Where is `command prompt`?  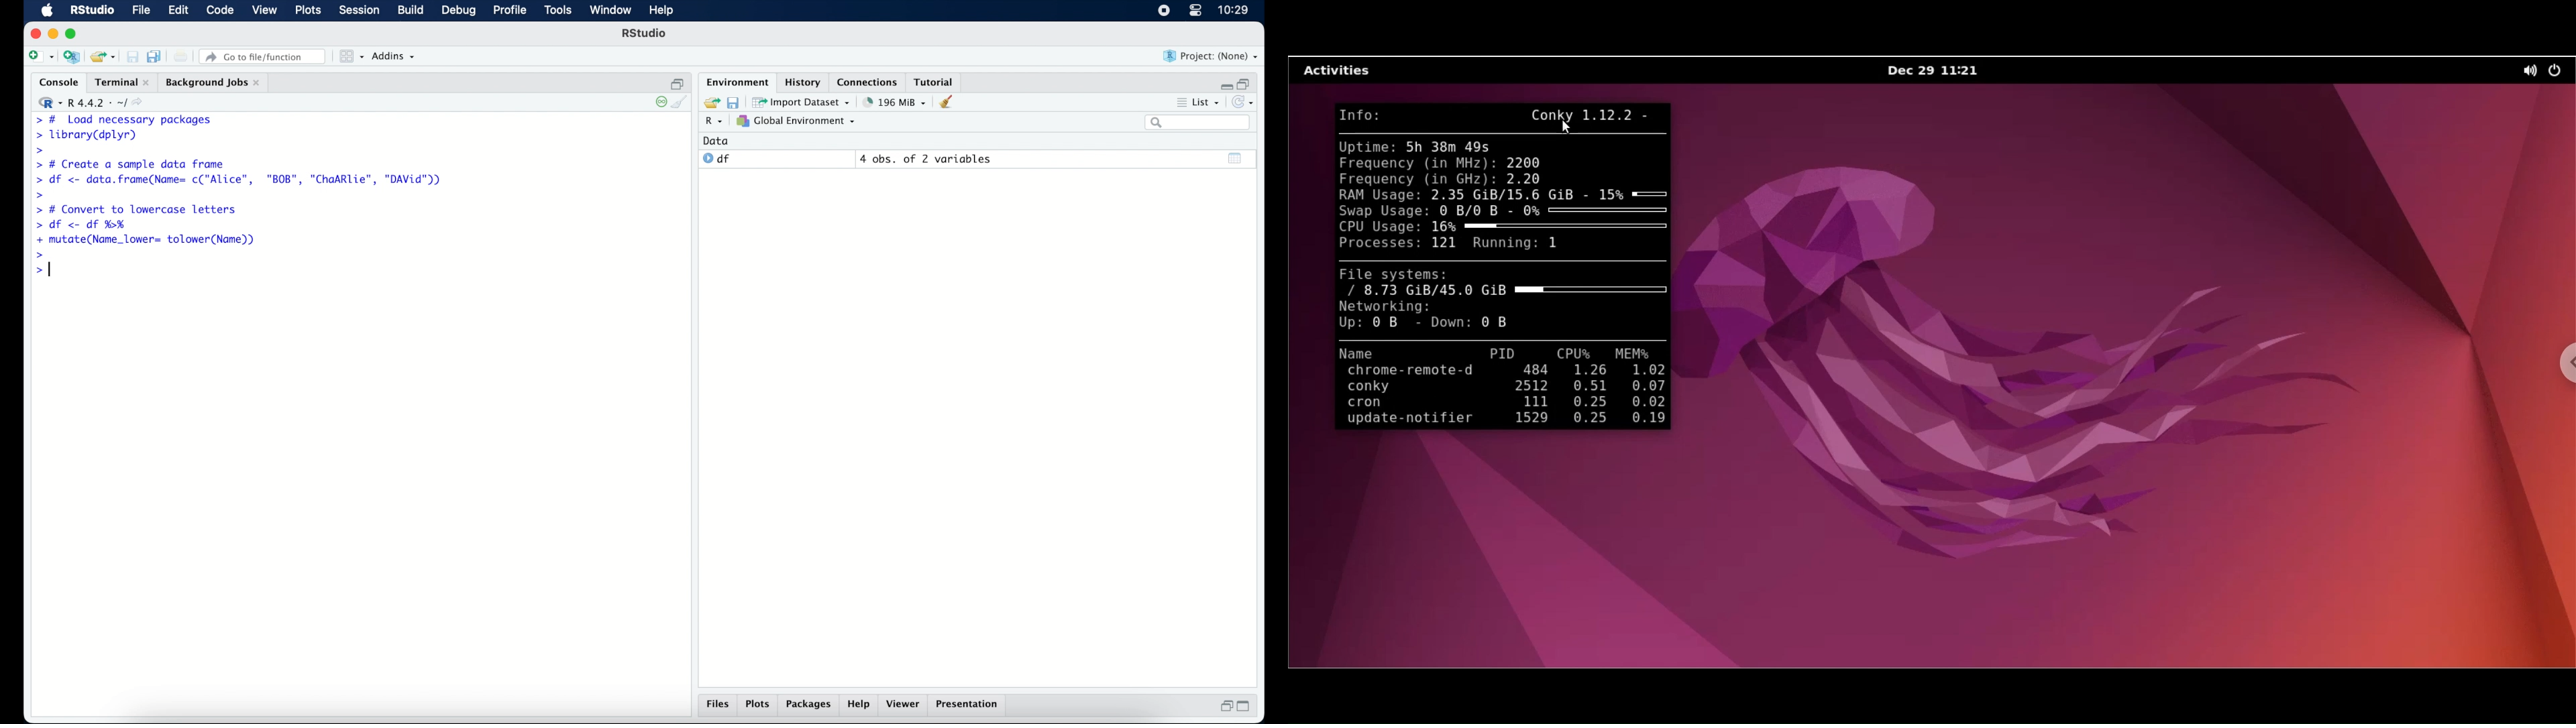
command prompt is located at coordinates (40, 270).